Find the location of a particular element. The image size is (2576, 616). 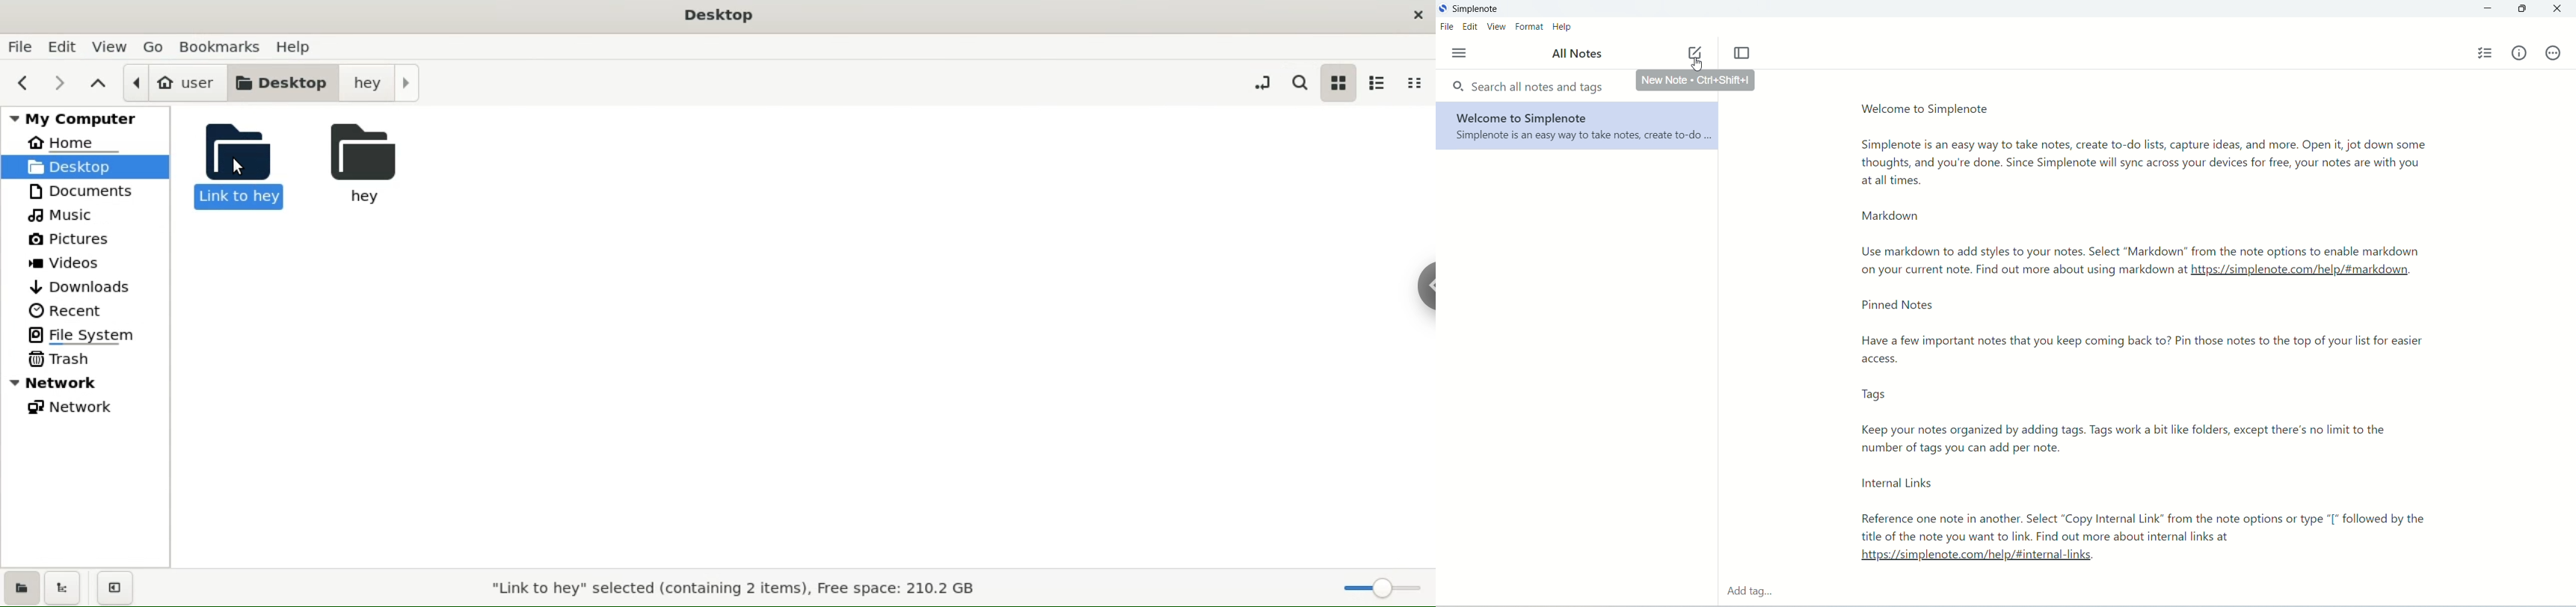

close is located at coordinates (2556, 10).